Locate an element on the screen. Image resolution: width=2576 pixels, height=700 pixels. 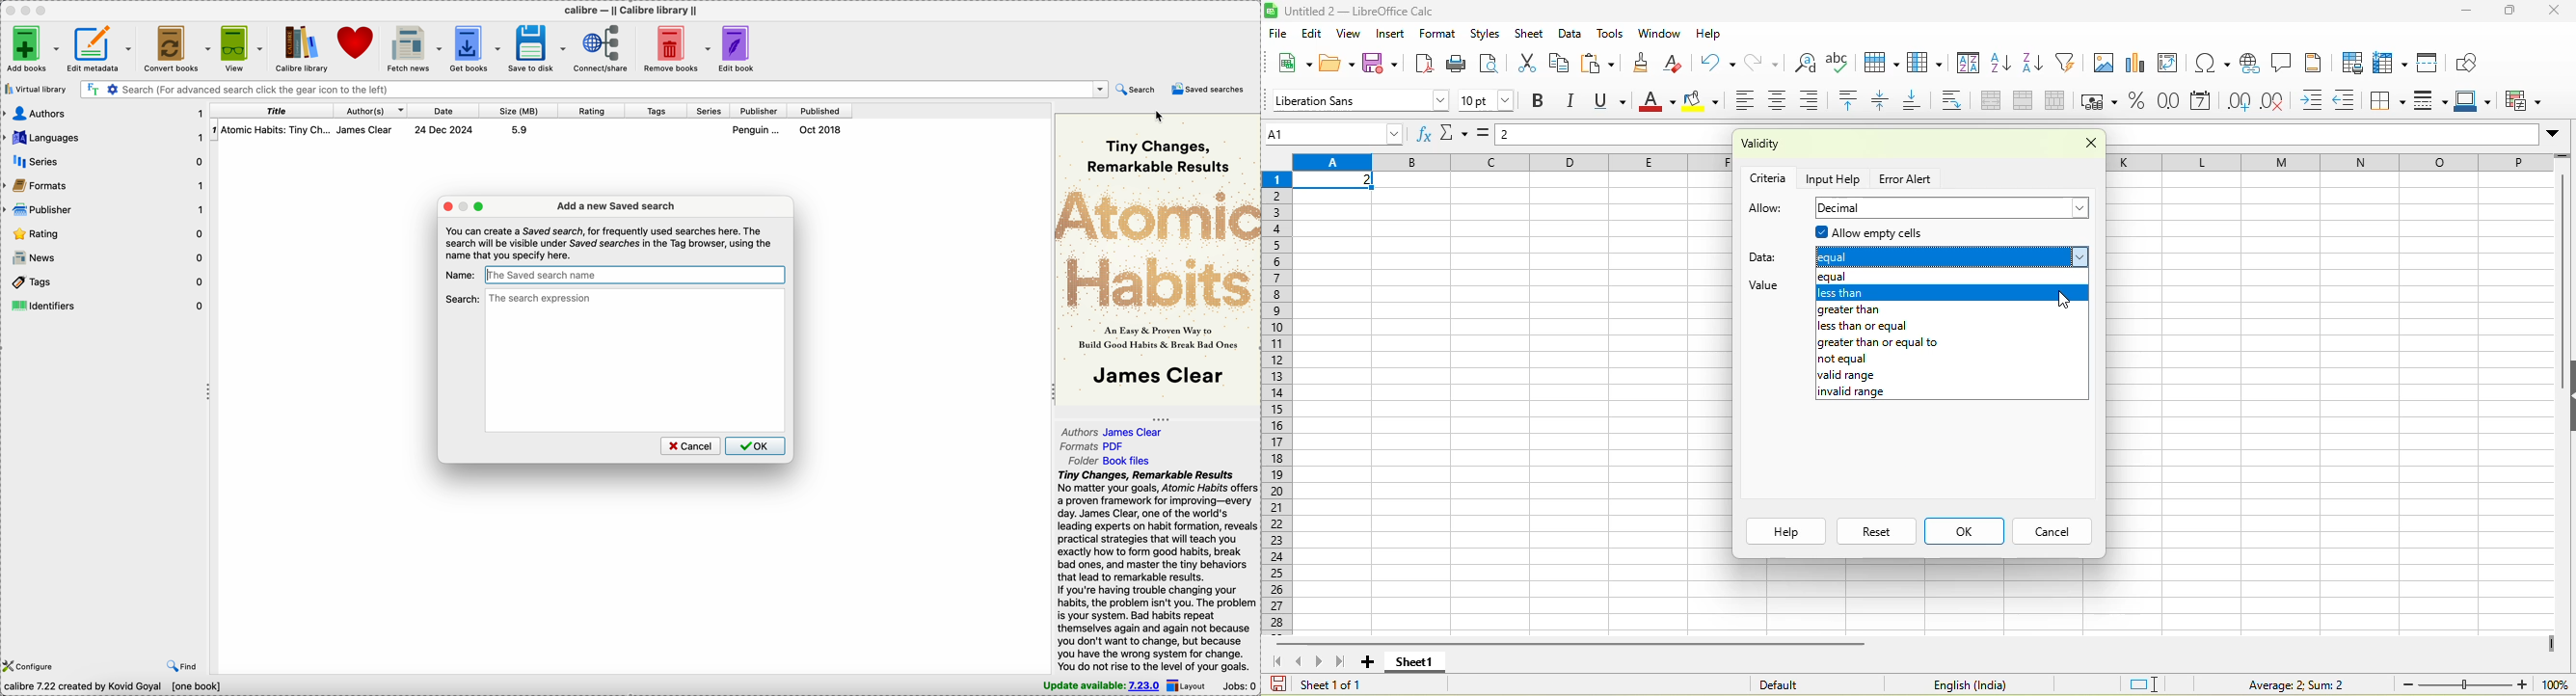
horizontal scroll bar is located at coordinates (1573, 643).